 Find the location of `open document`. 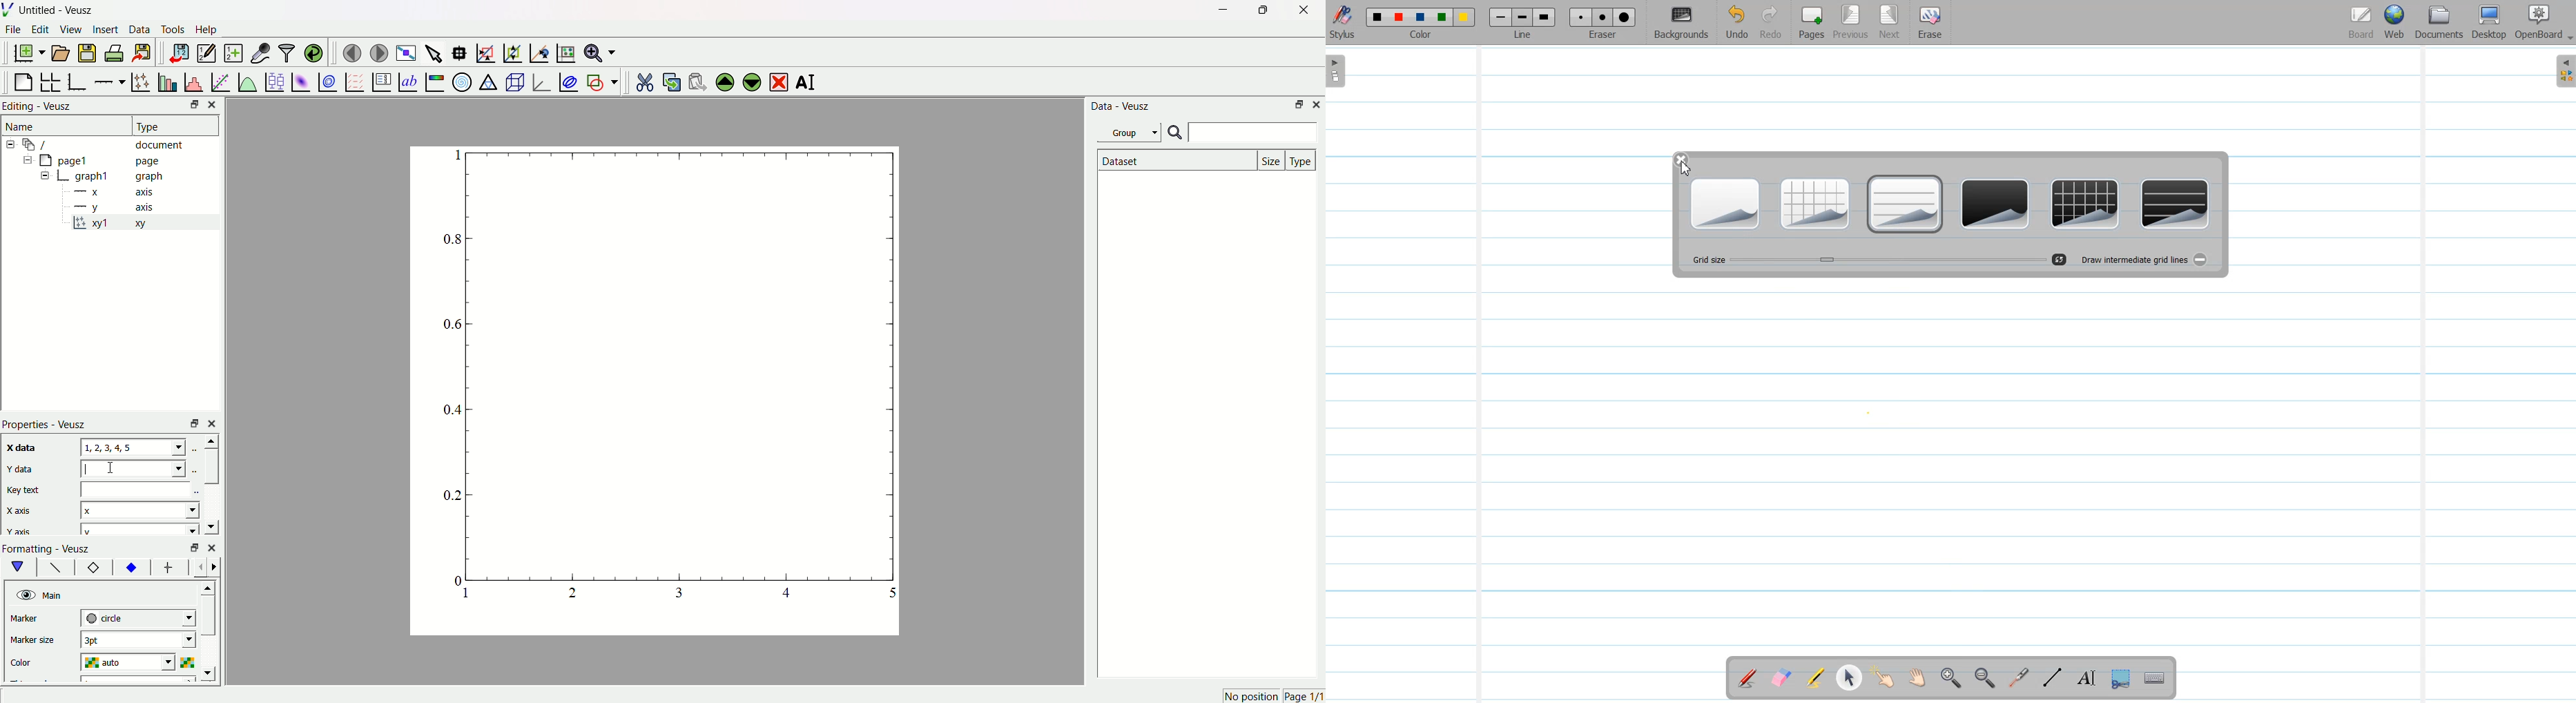

open document is located at coordinates (61, 52).